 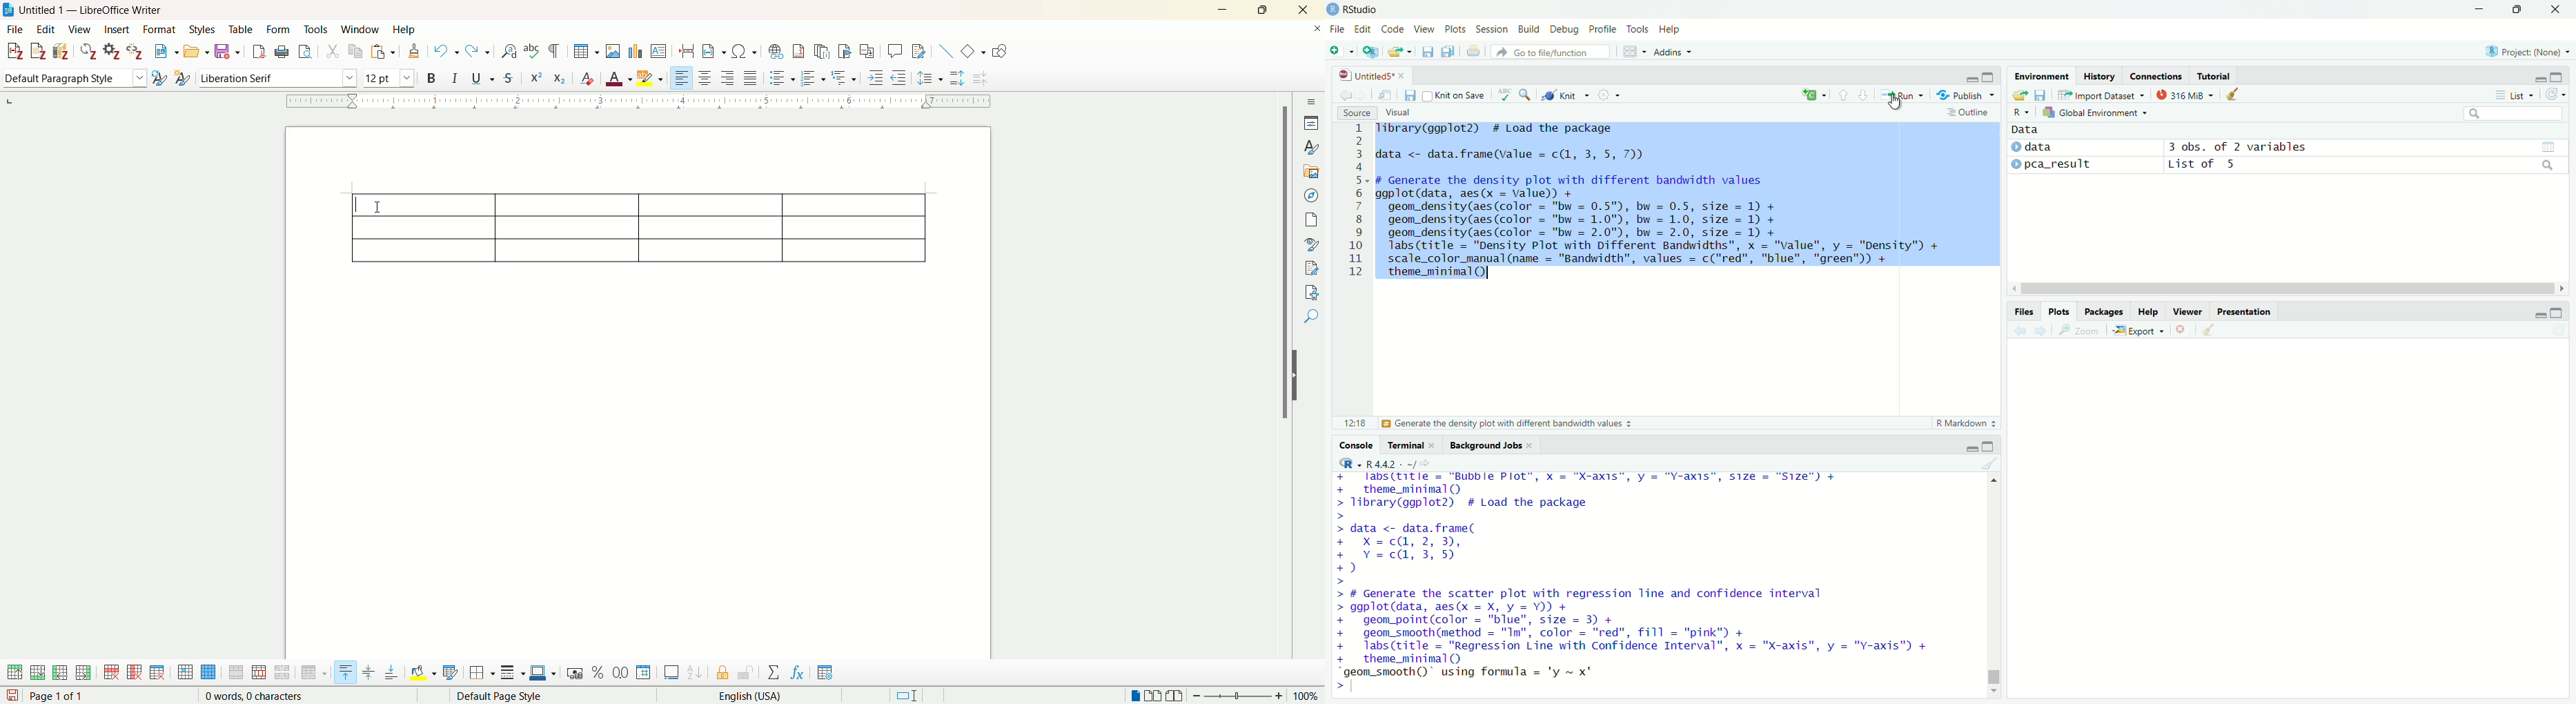 What do you see at coordinates (2096, 112) in the screenshot?
I see `Global Environment` at bounding box center [2096, 112].